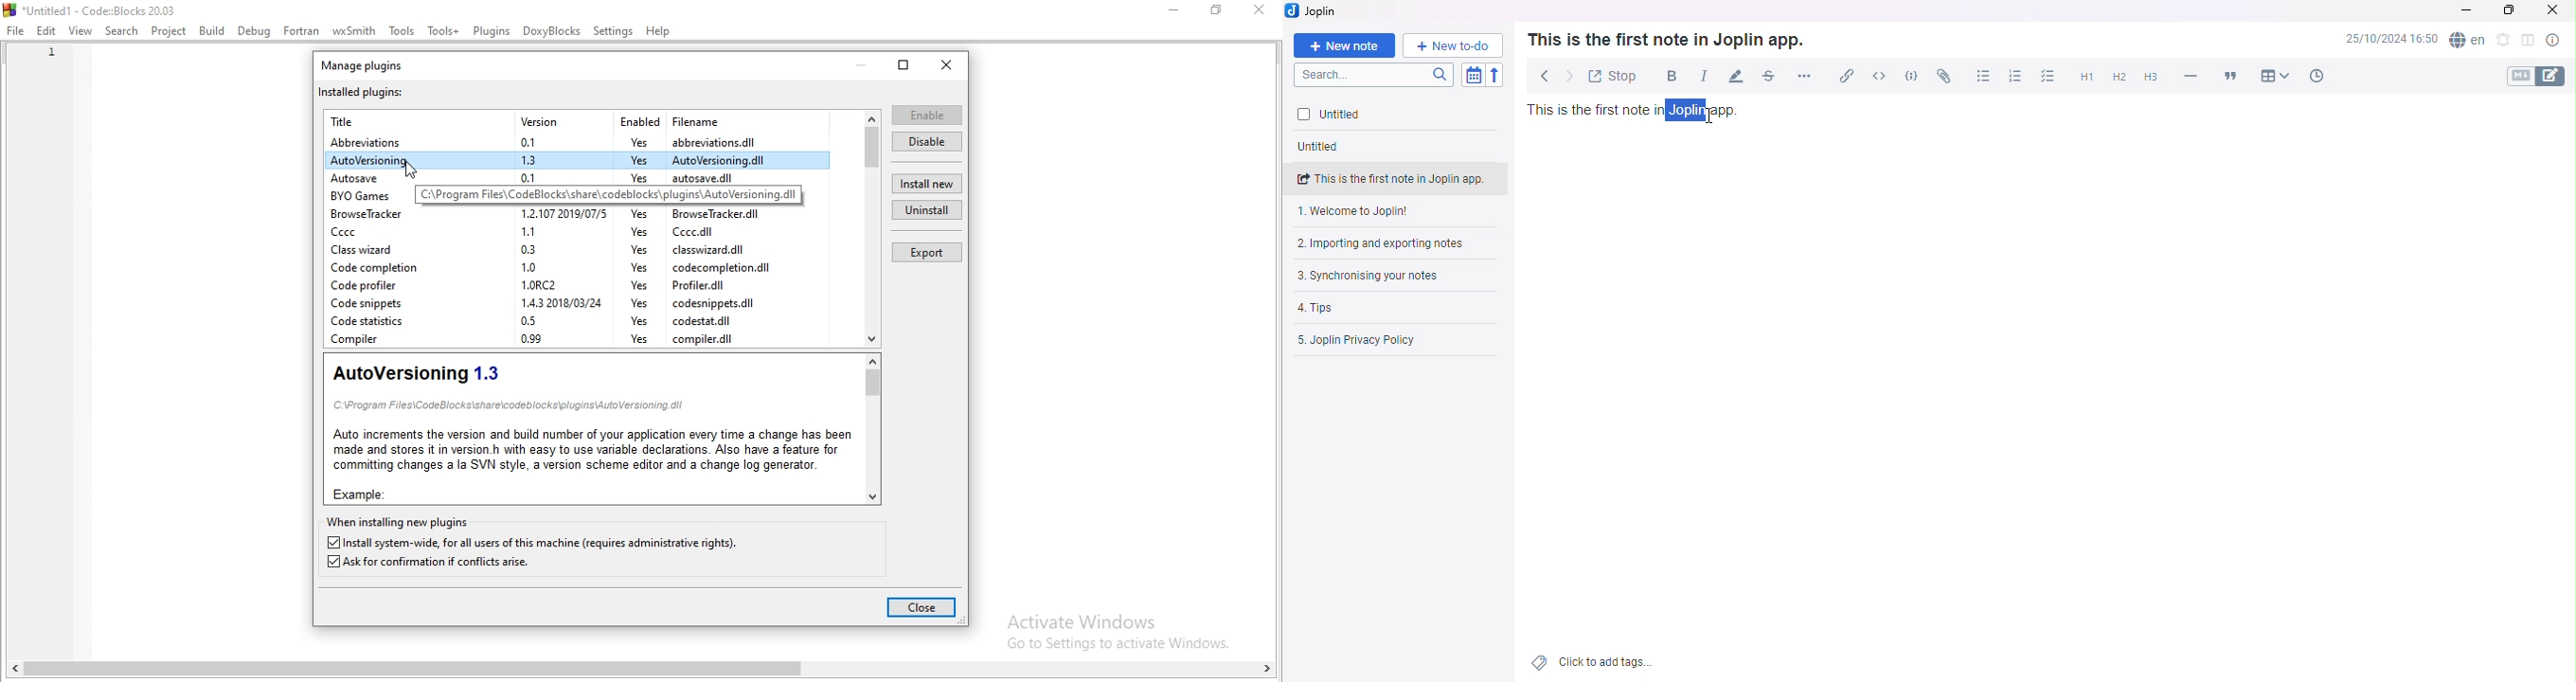 This screenshot has width=2576, height=700. Describe the element at coordinates (529, 287) in the screenshot. I see `Code profiler 1.0RC2 Yes  Profiler.dll` at that location.